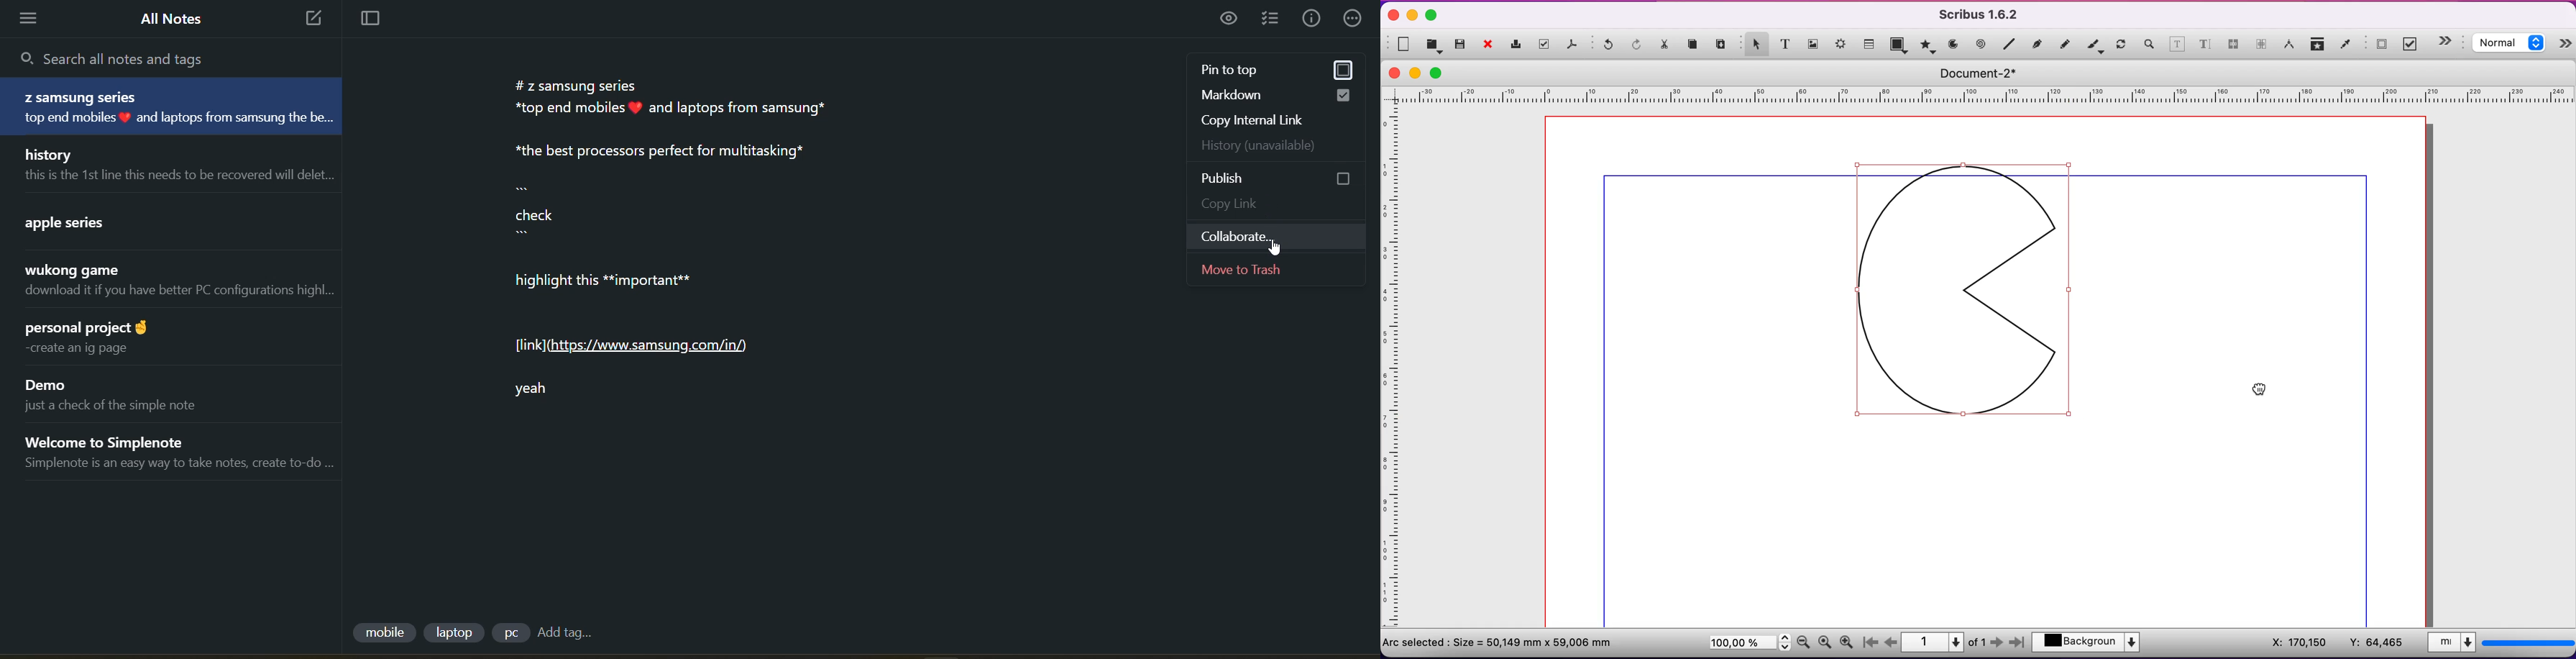 The width and height of the screenshot is (2576, 672). What do you see at coordinates (1311, 19) in the screenshot?
I see `info` at bounding box center [1311, 19].